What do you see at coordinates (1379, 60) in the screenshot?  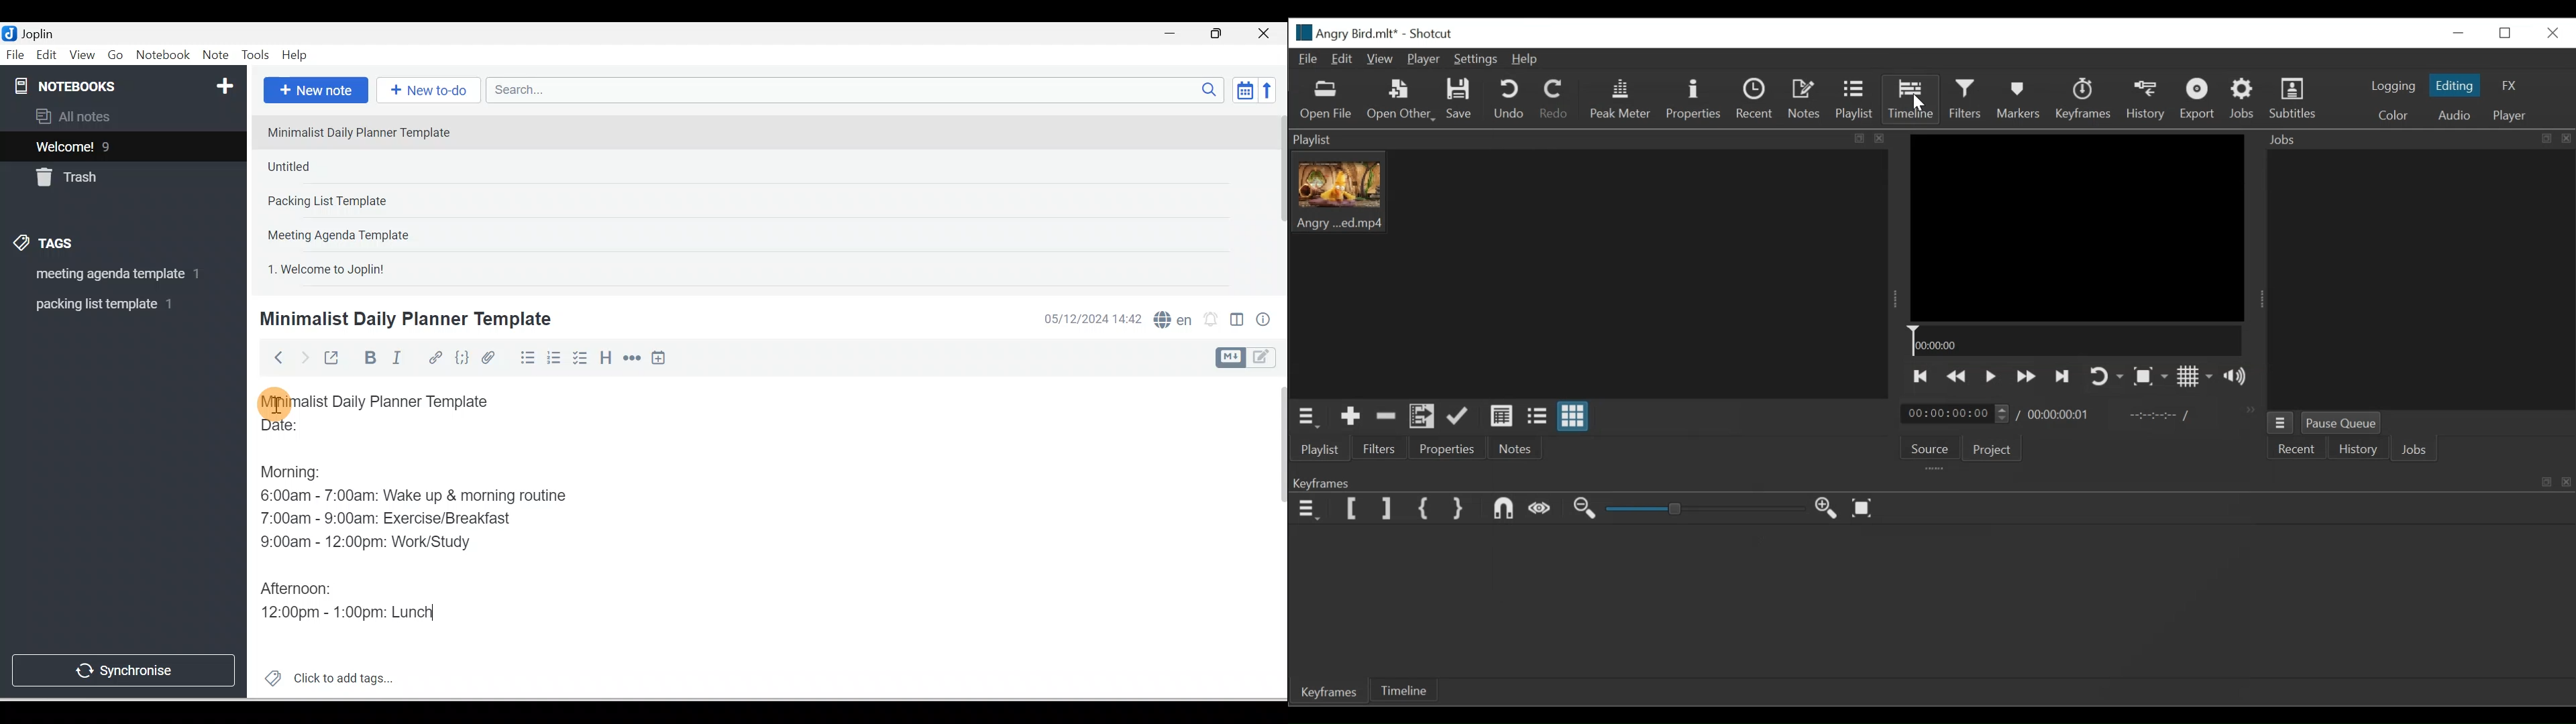 I see `View` at bounding box center [1379, 60].